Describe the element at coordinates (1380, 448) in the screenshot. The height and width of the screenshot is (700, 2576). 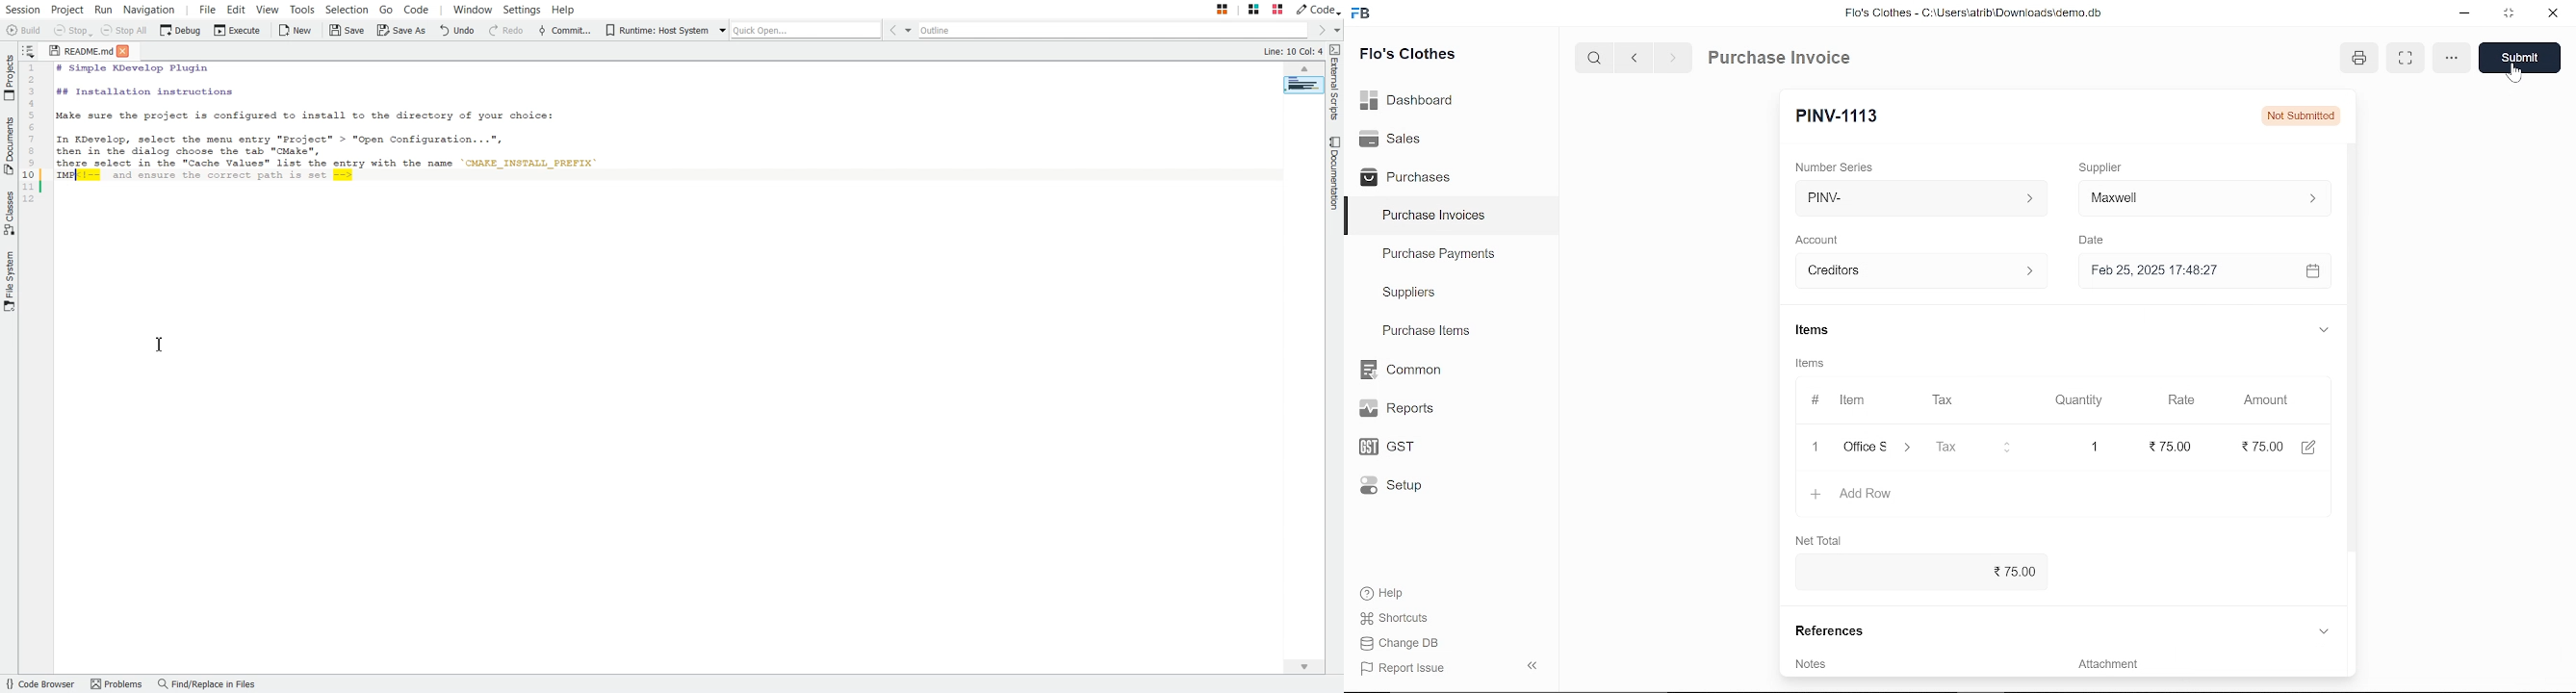
I see `GST` at that location.